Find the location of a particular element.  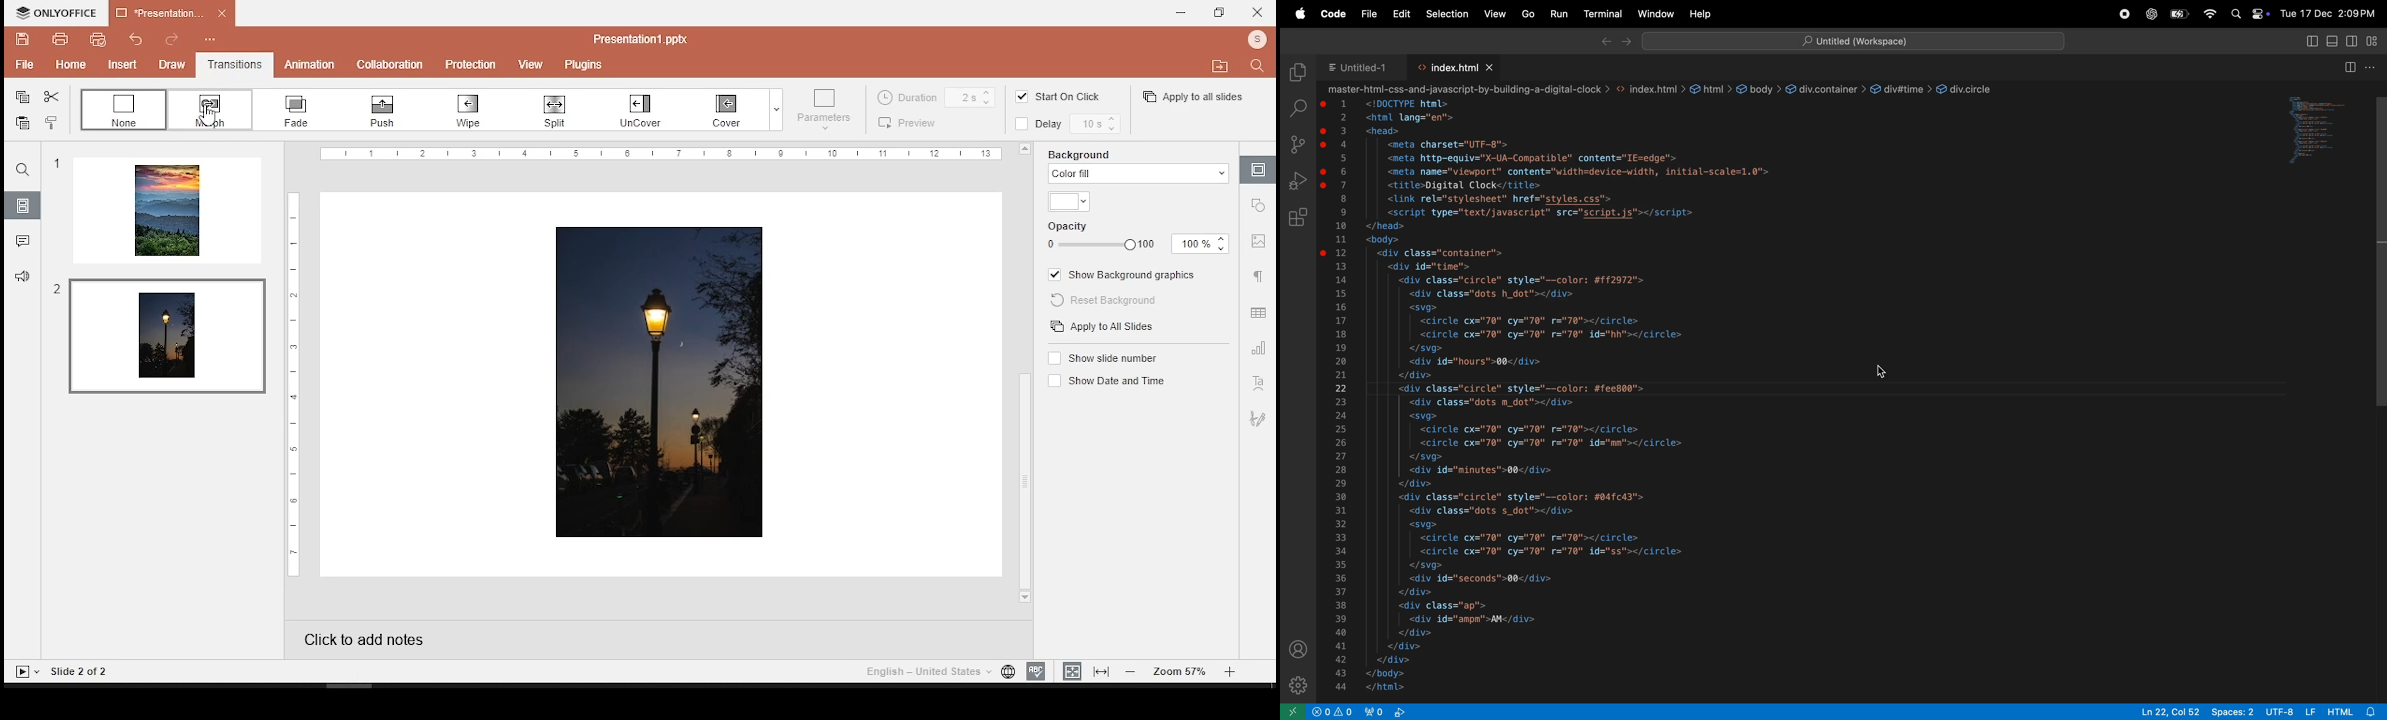

comments is located at coordinates (21, 238).